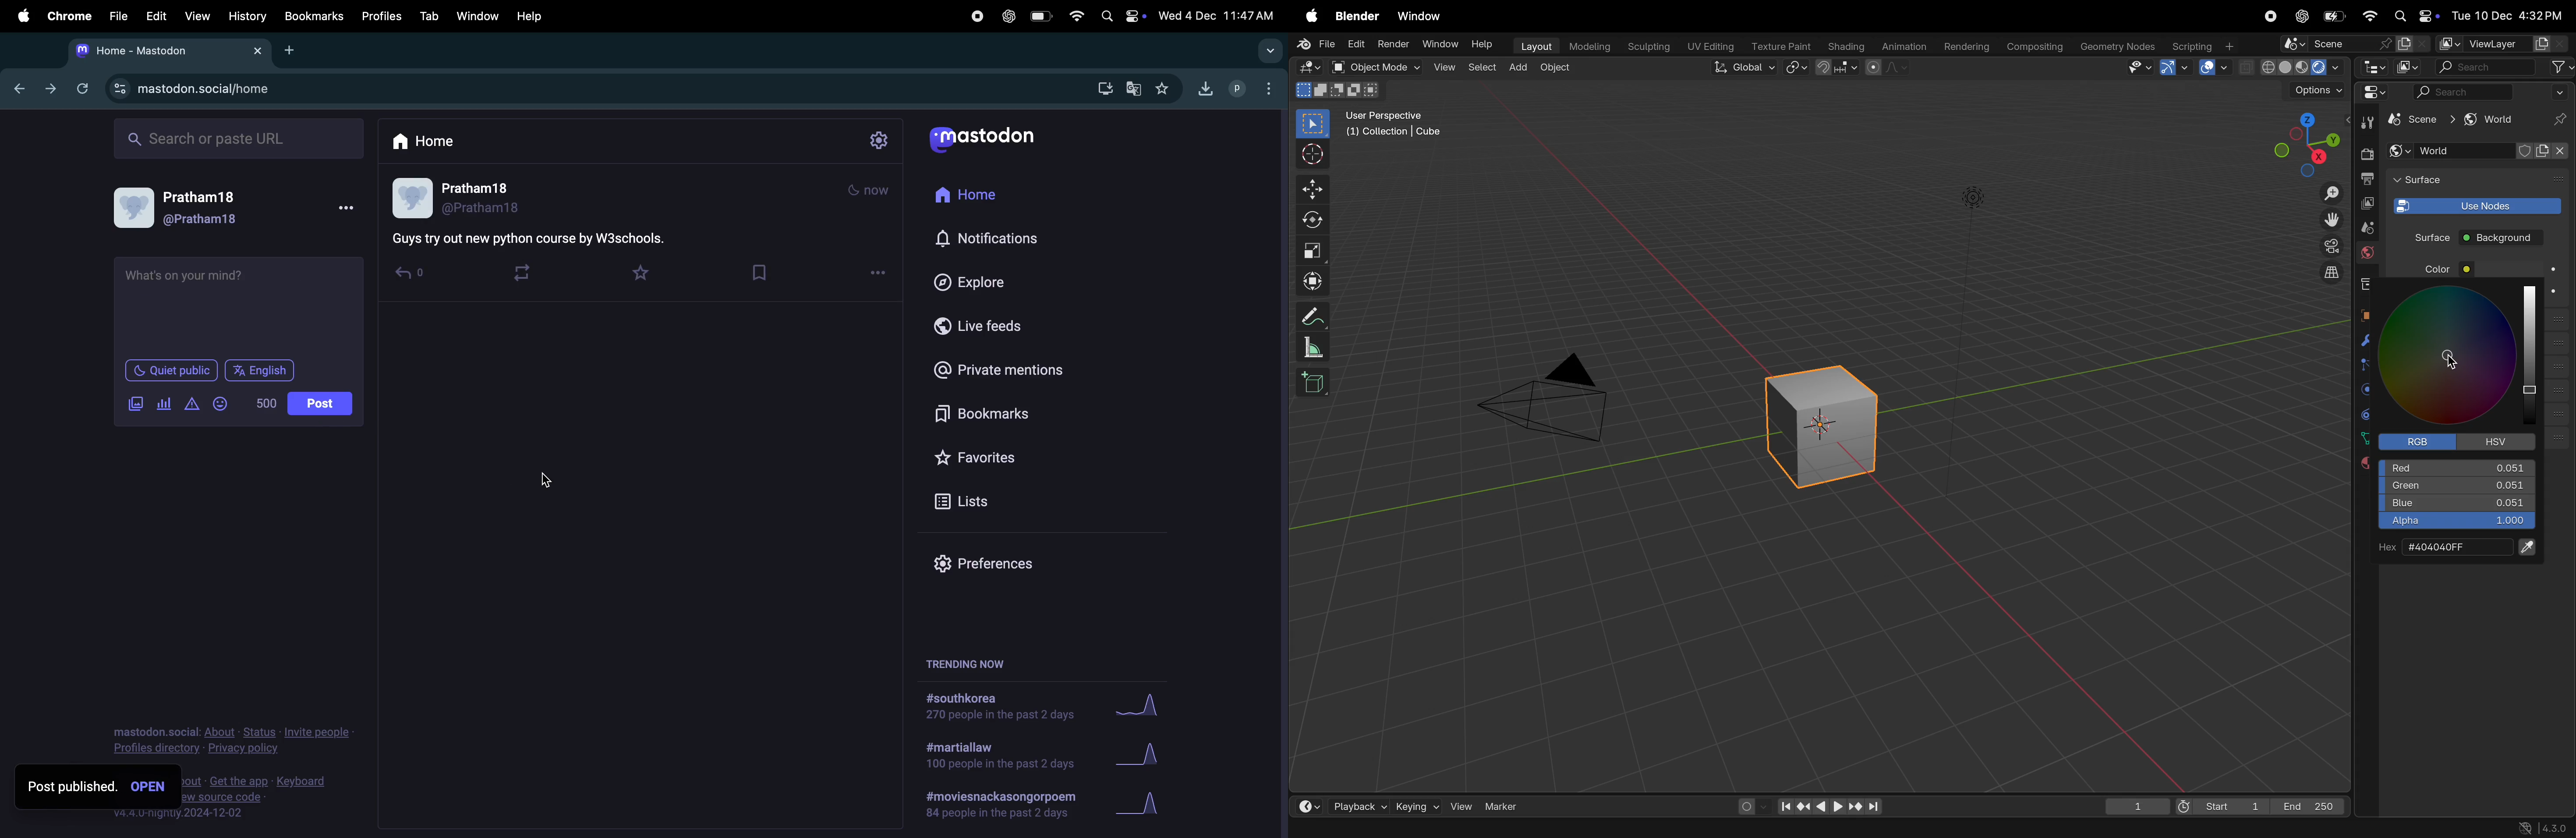  I want to click on End 250, so click(2310, 806).